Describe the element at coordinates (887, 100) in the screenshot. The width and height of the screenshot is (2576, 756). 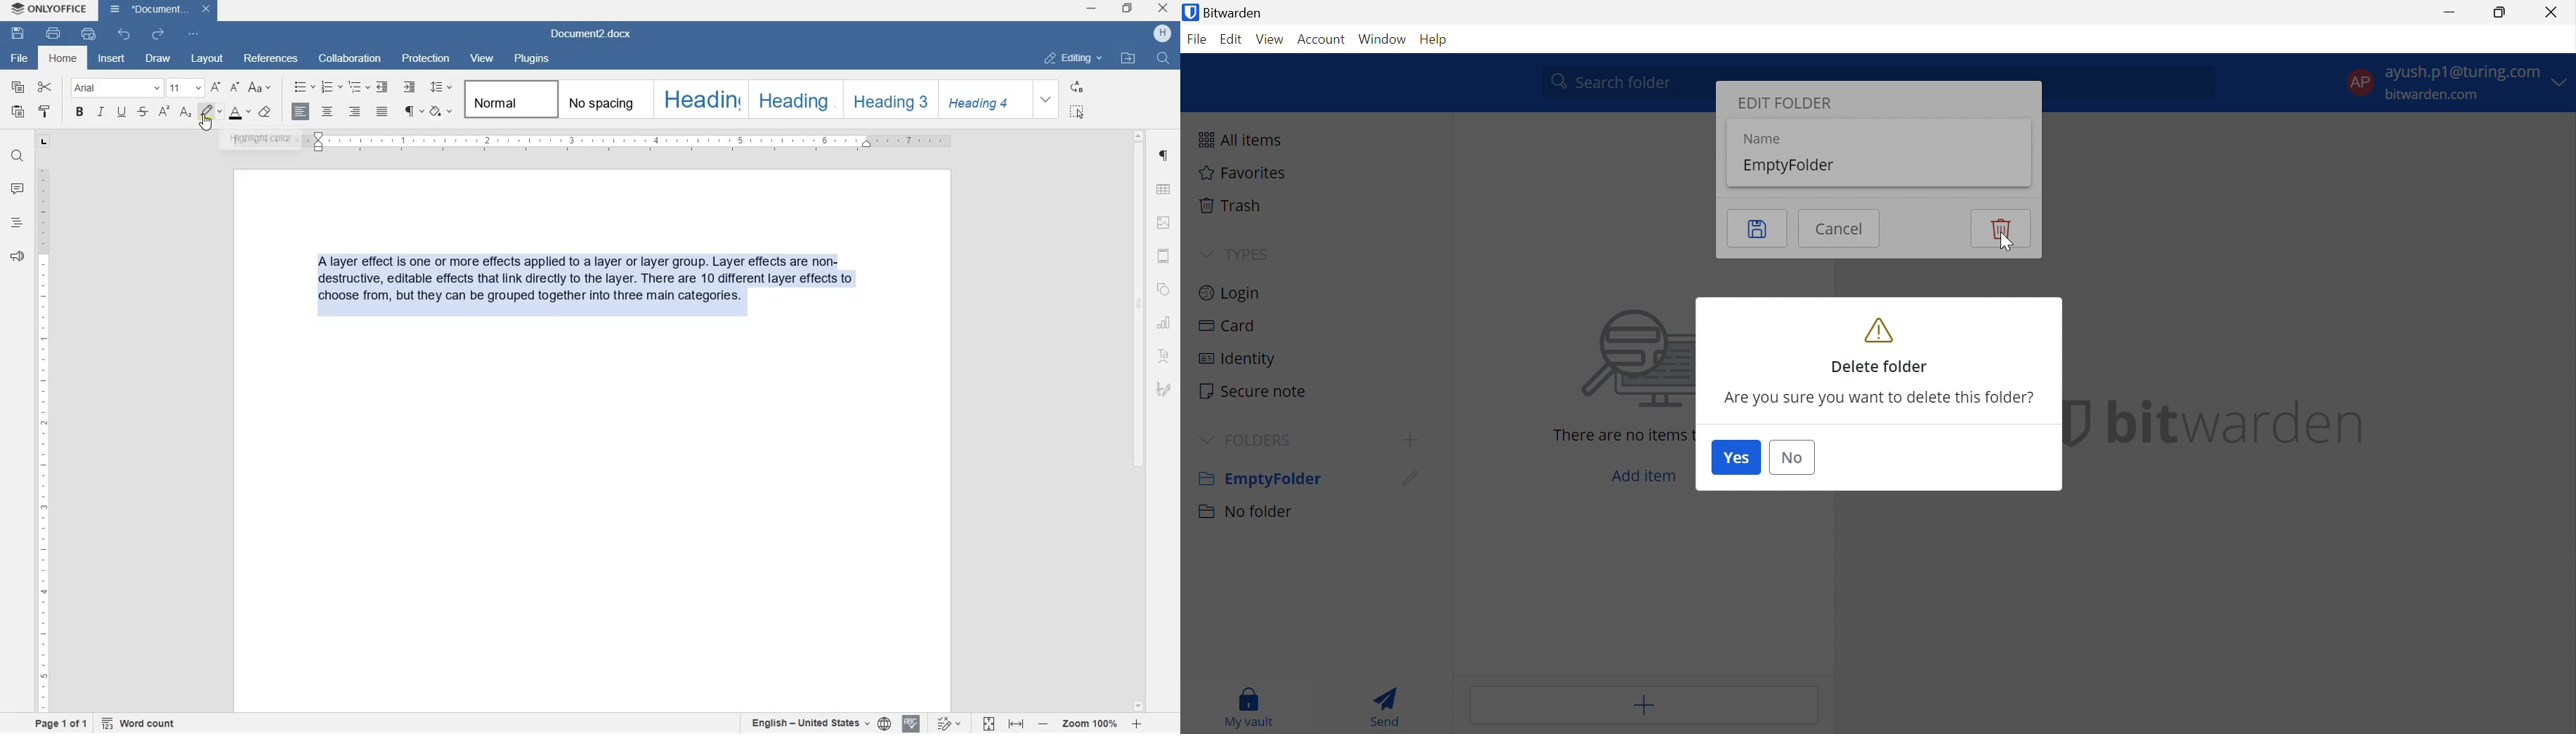
I see `HEADING 3` at that location.